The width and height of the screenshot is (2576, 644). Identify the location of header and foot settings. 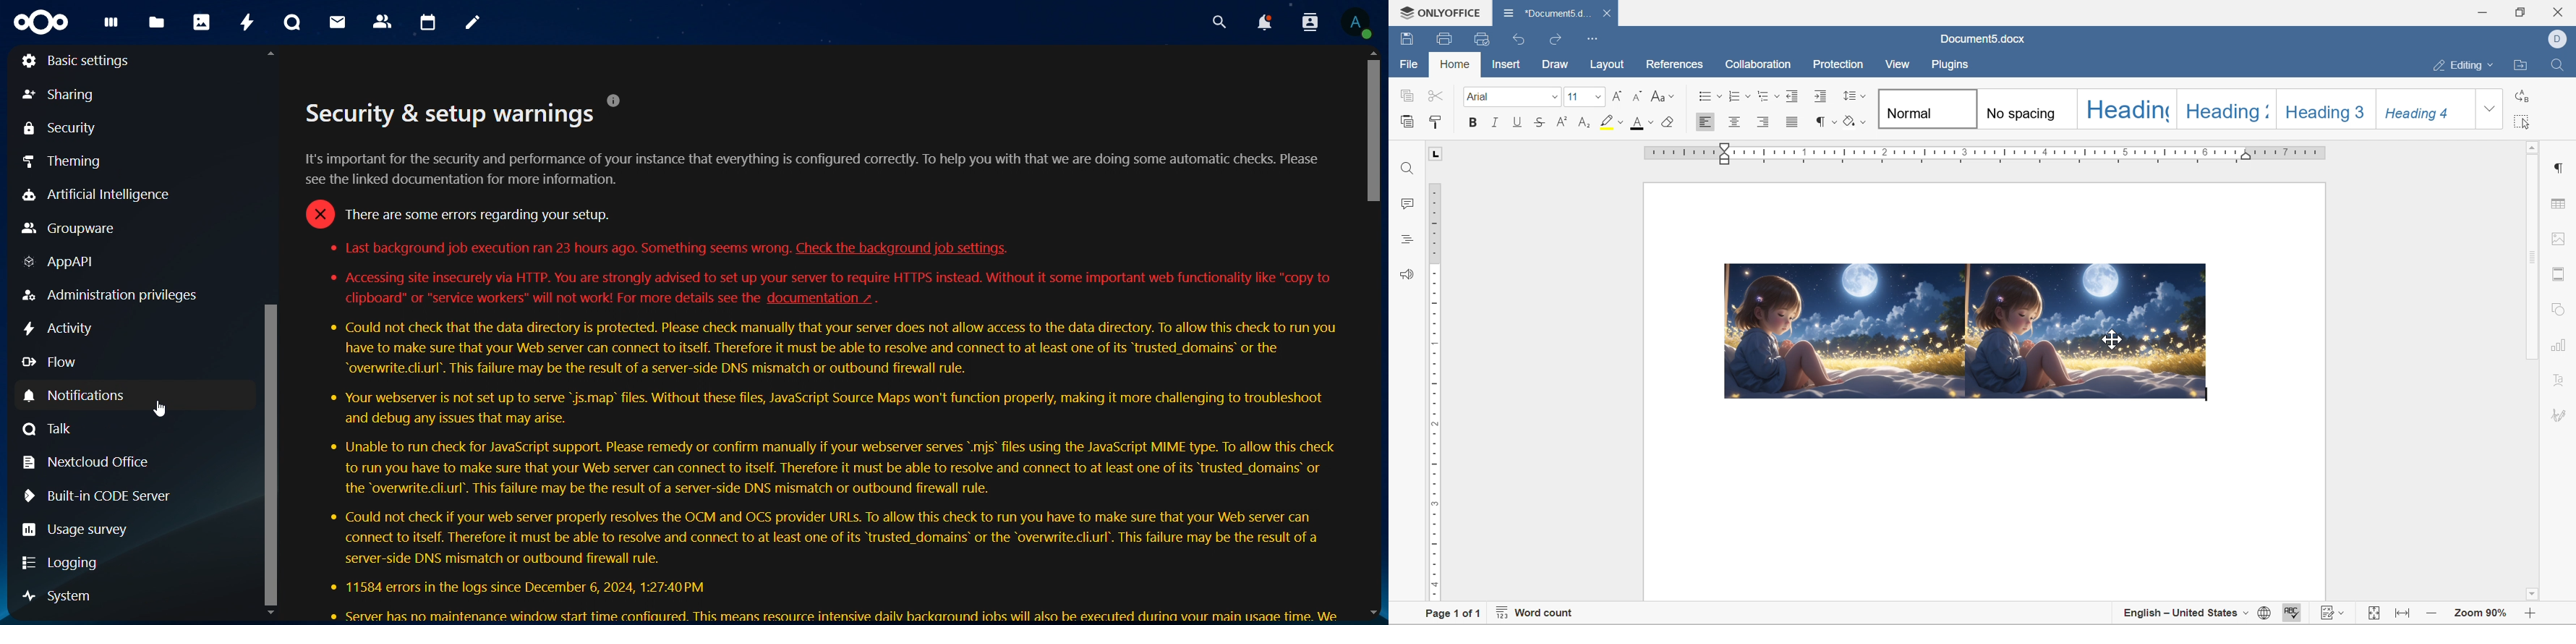
(2560, 274).